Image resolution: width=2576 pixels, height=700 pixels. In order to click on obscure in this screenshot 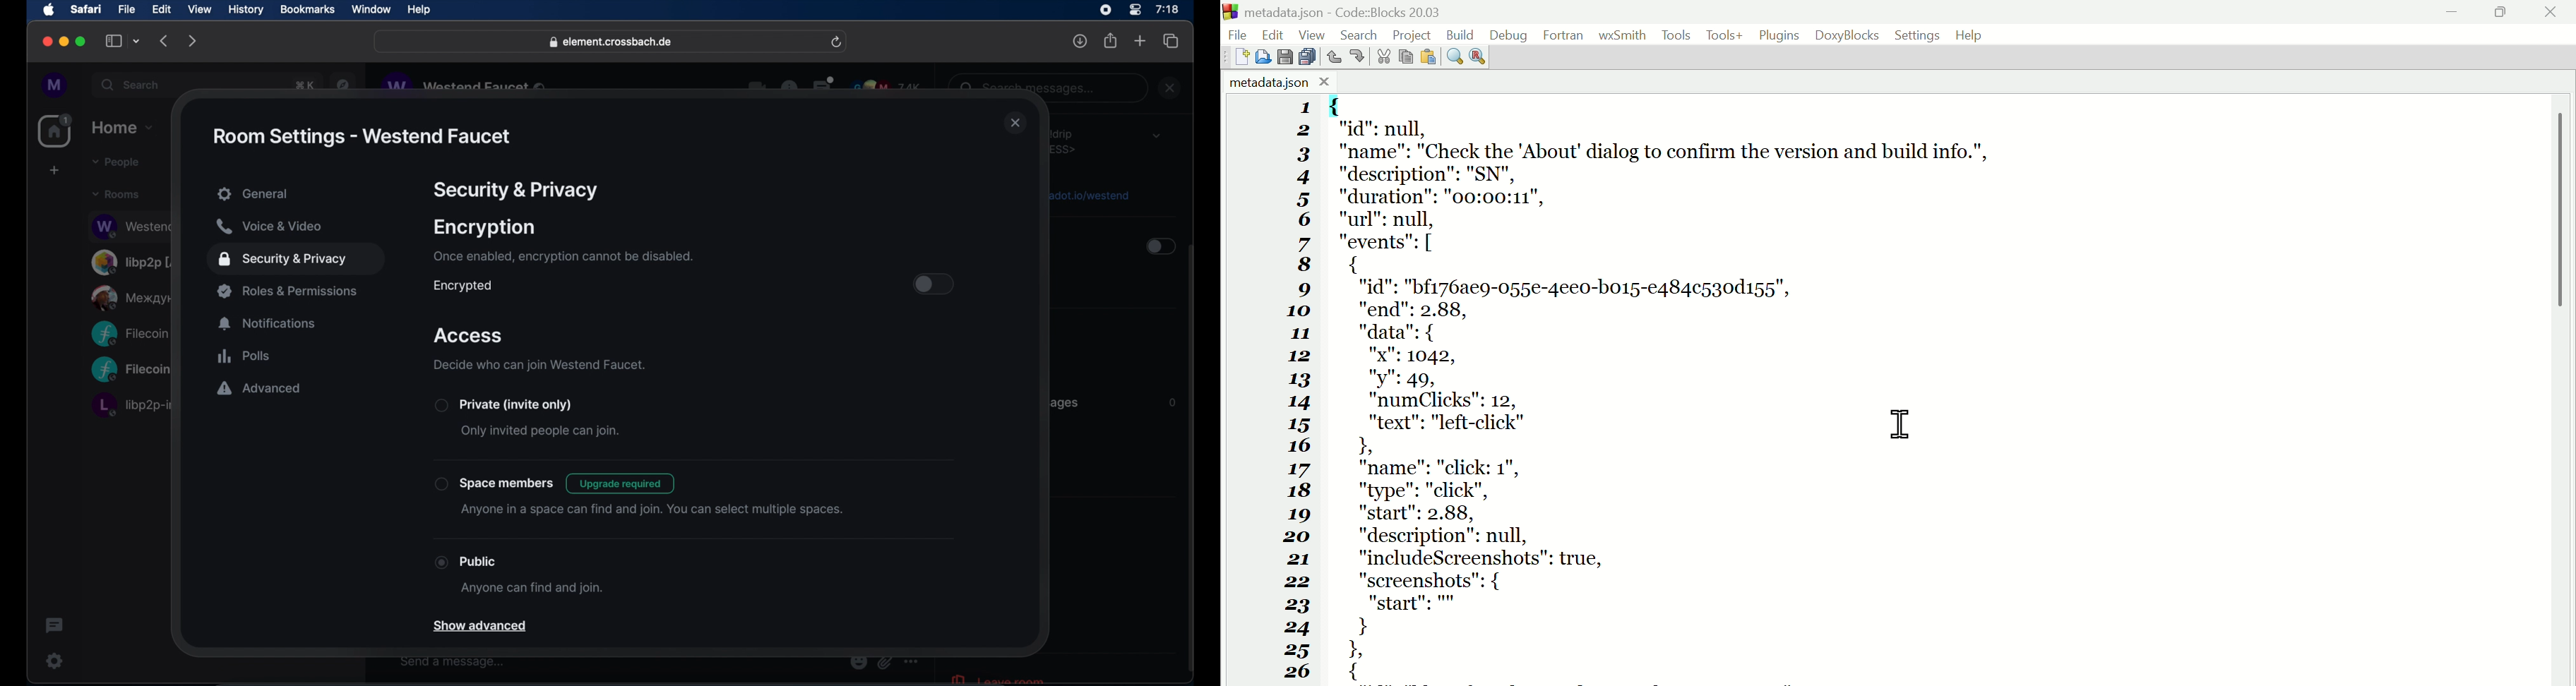, I will do `click(129, 333)`.